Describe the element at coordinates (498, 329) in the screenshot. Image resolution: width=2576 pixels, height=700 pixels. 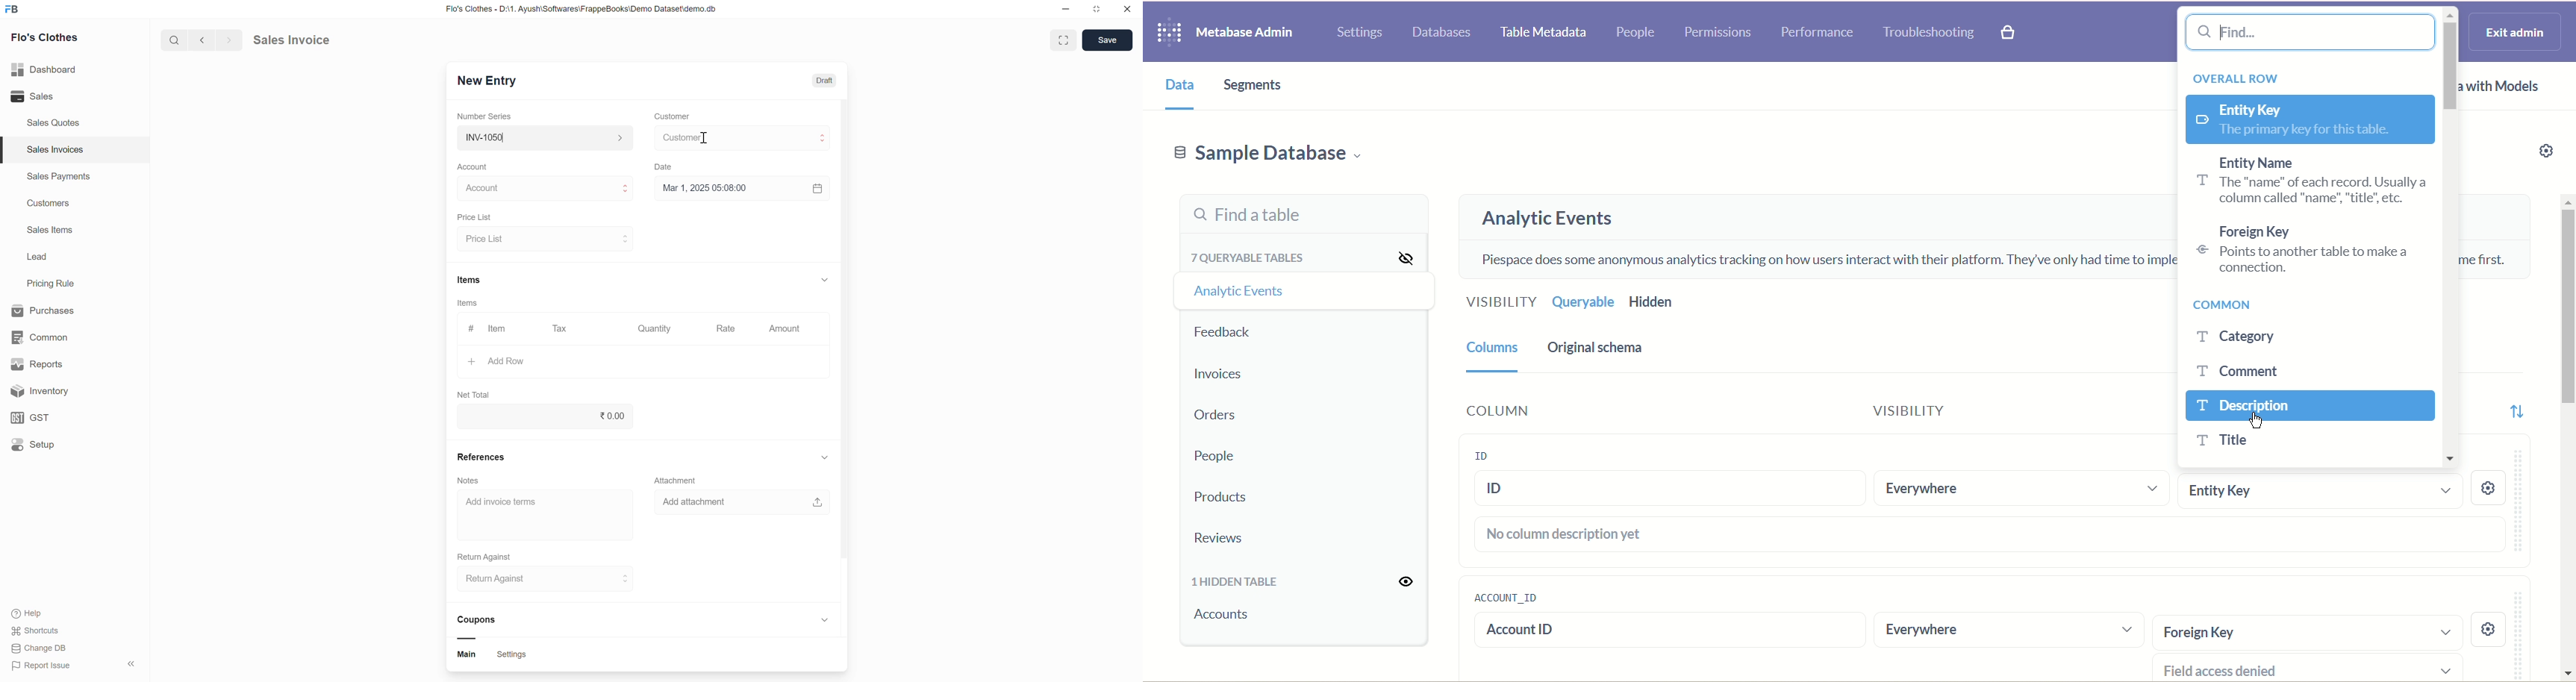
I see `Item` at that location.